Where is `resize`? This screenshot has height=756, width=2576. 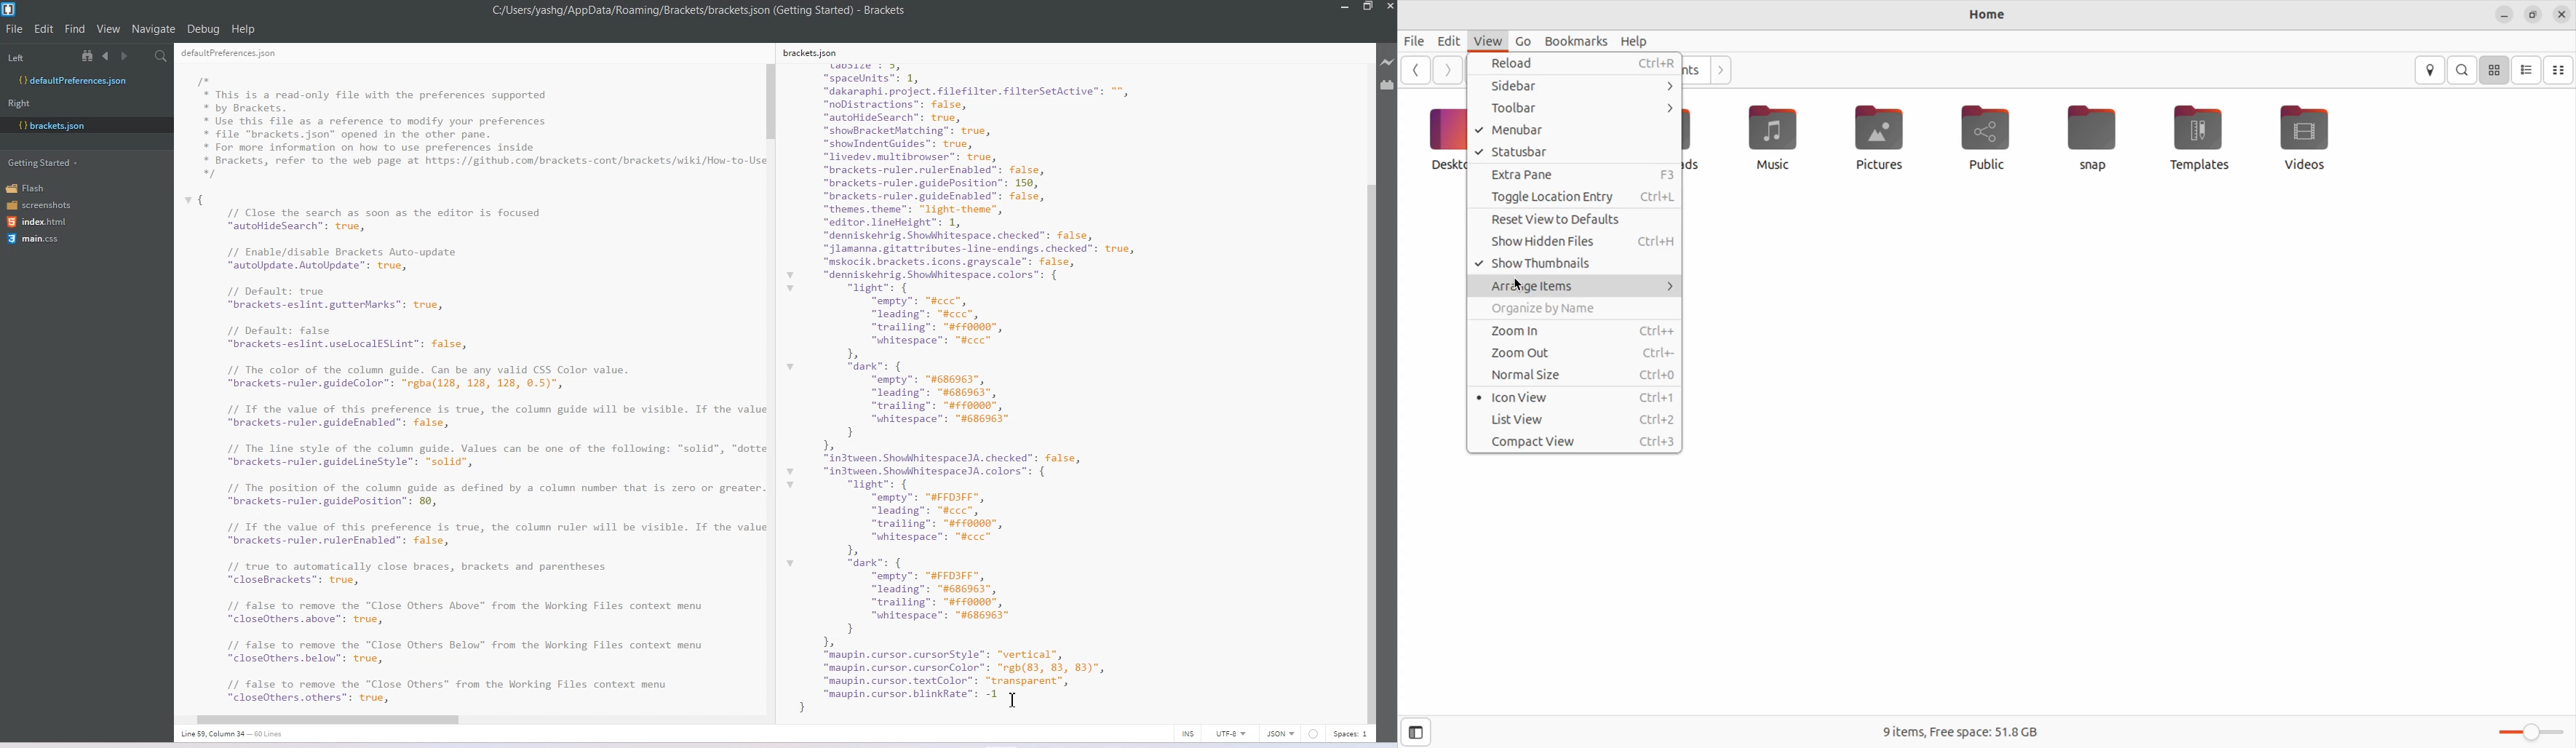
resize is located at coordinates (2533, 14).